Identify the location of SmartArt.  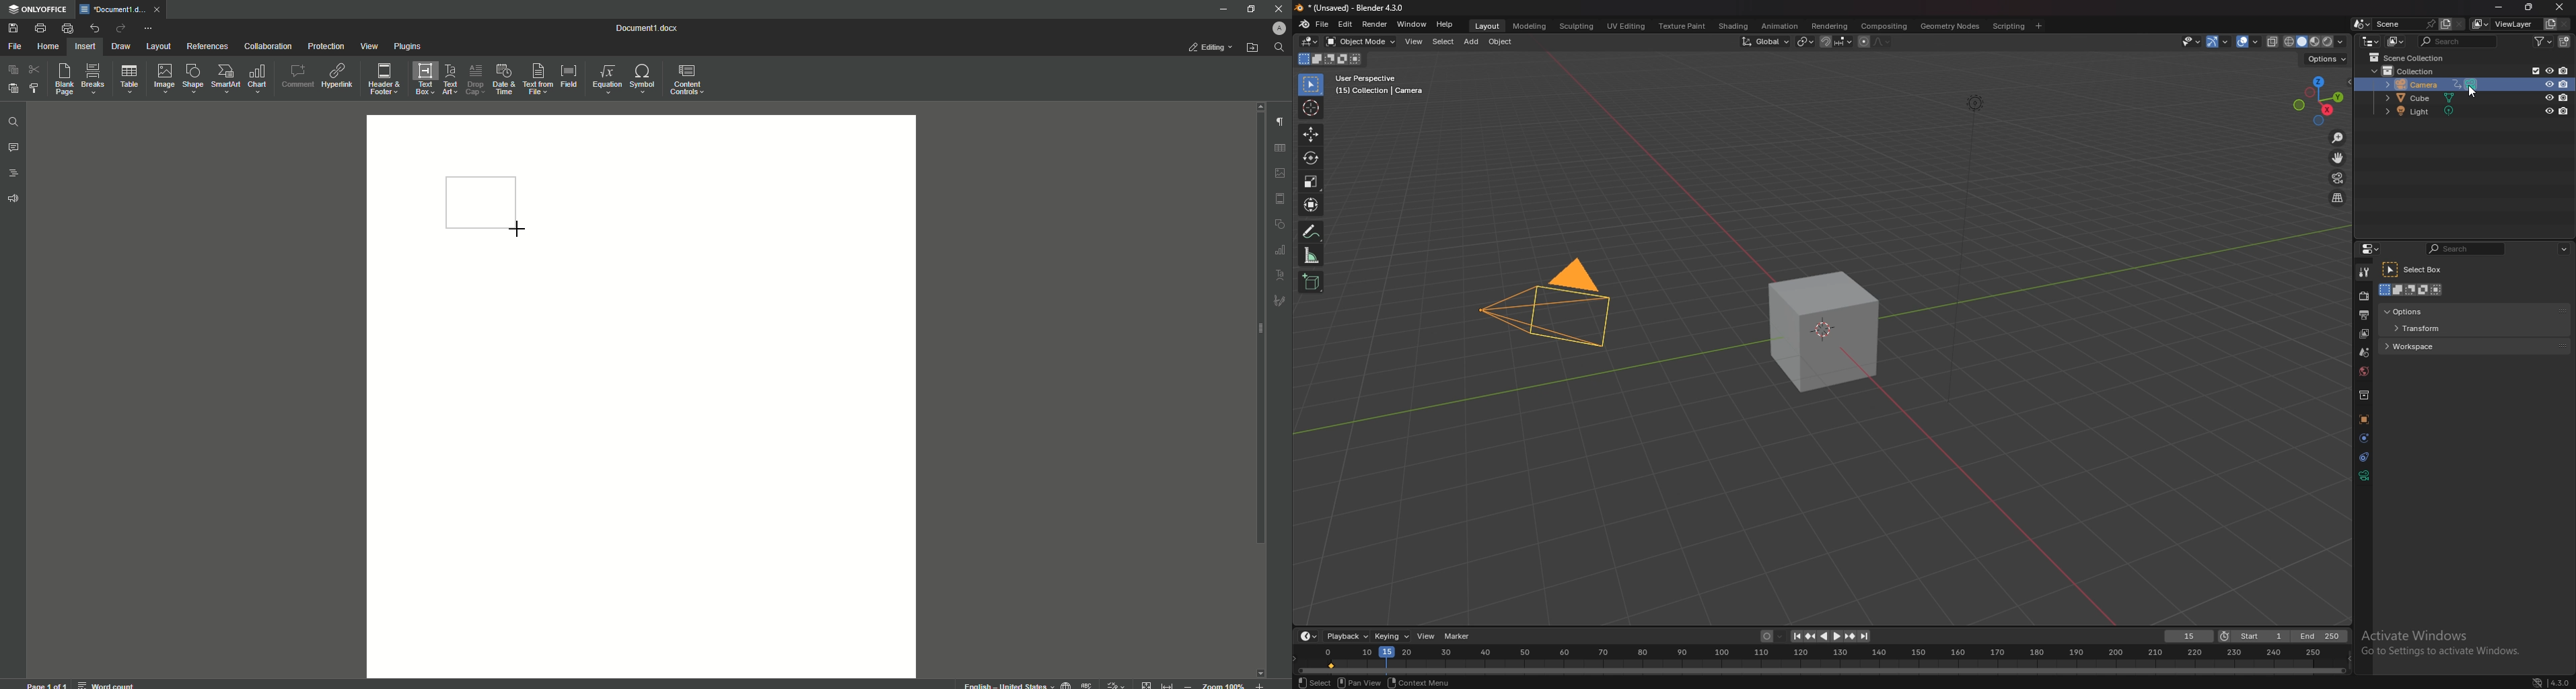
(225, 79).